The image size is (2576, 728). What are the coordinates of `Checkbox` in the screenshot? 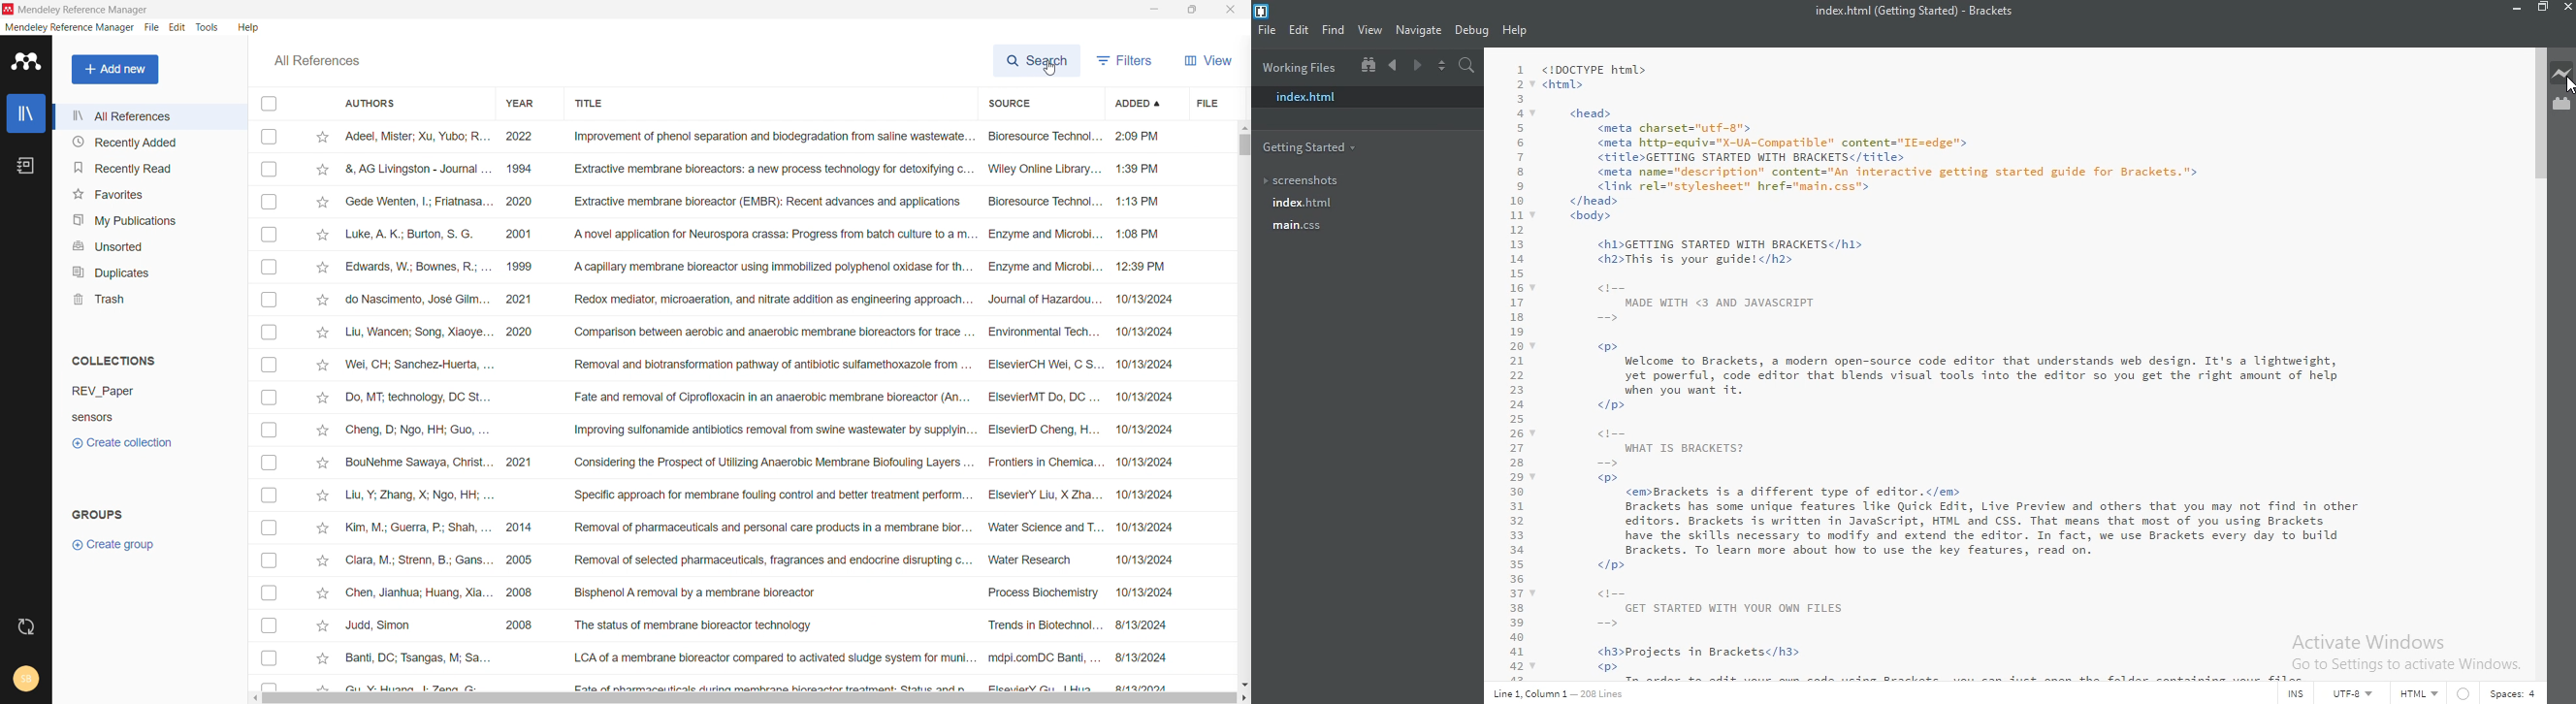 It's located at (270, 563).